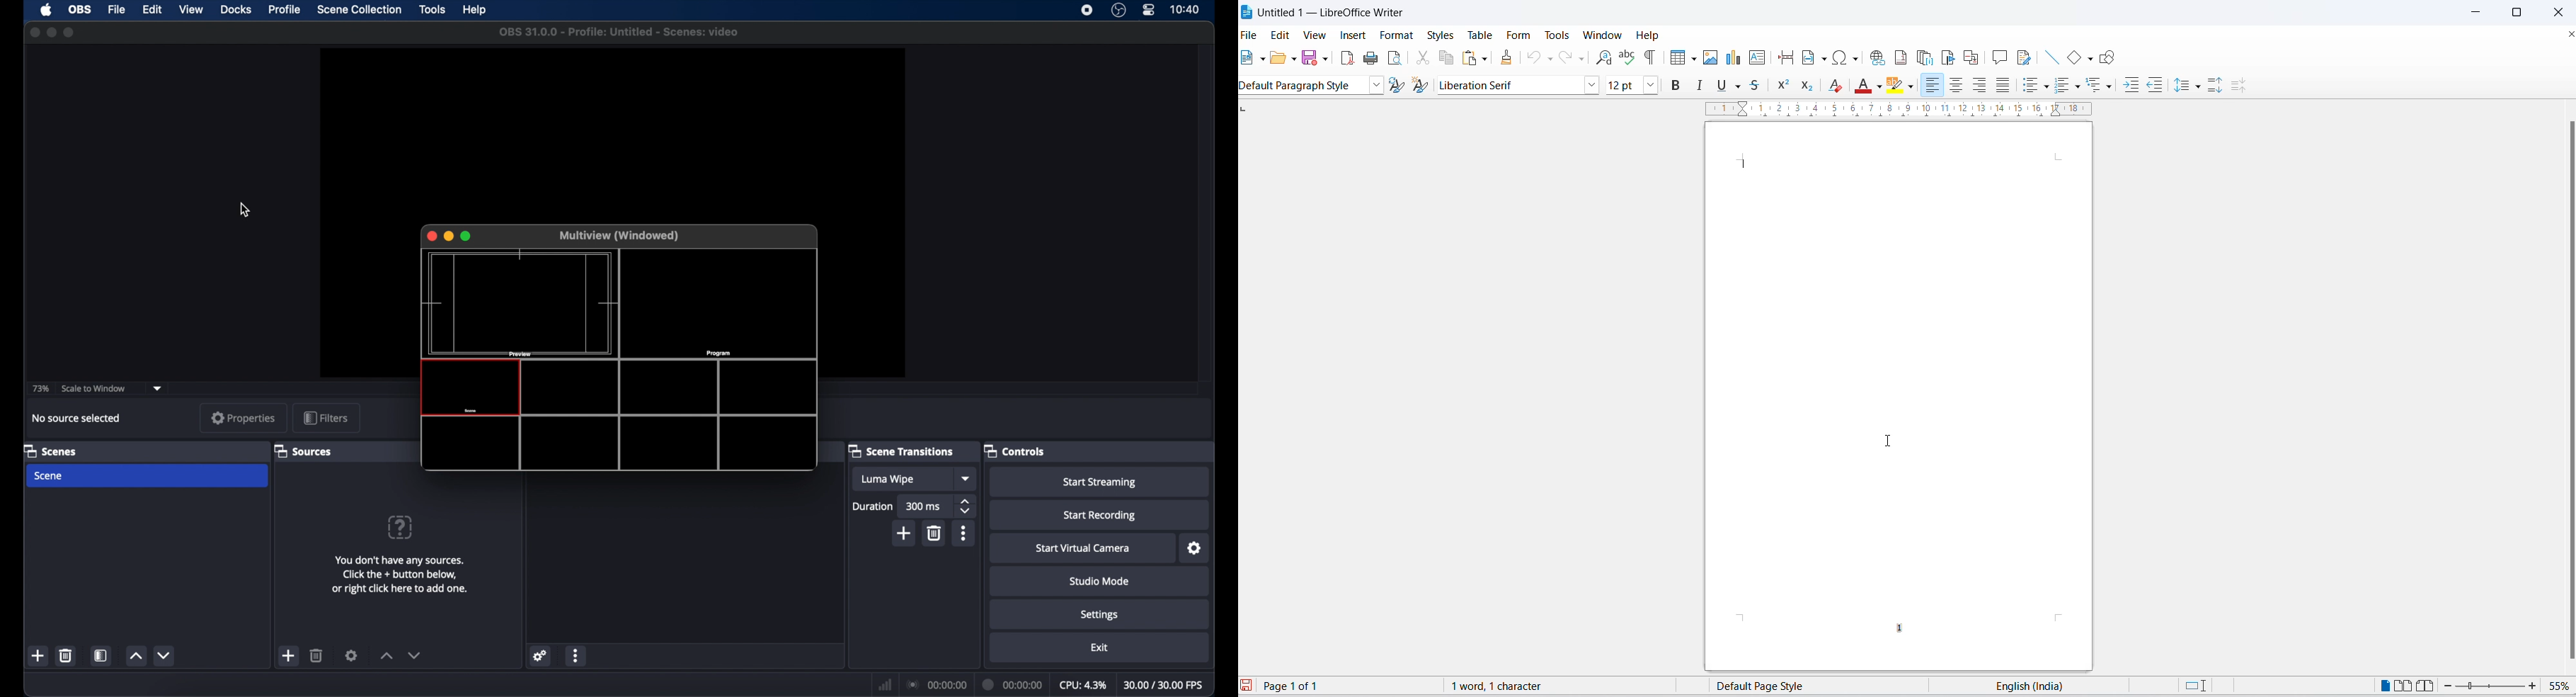 The height and width of the screenshot is (700, 2576). What do you see at coordinates (46, 10) in the screenshot?
I see `apple icon` at bounding box center [46, 10].